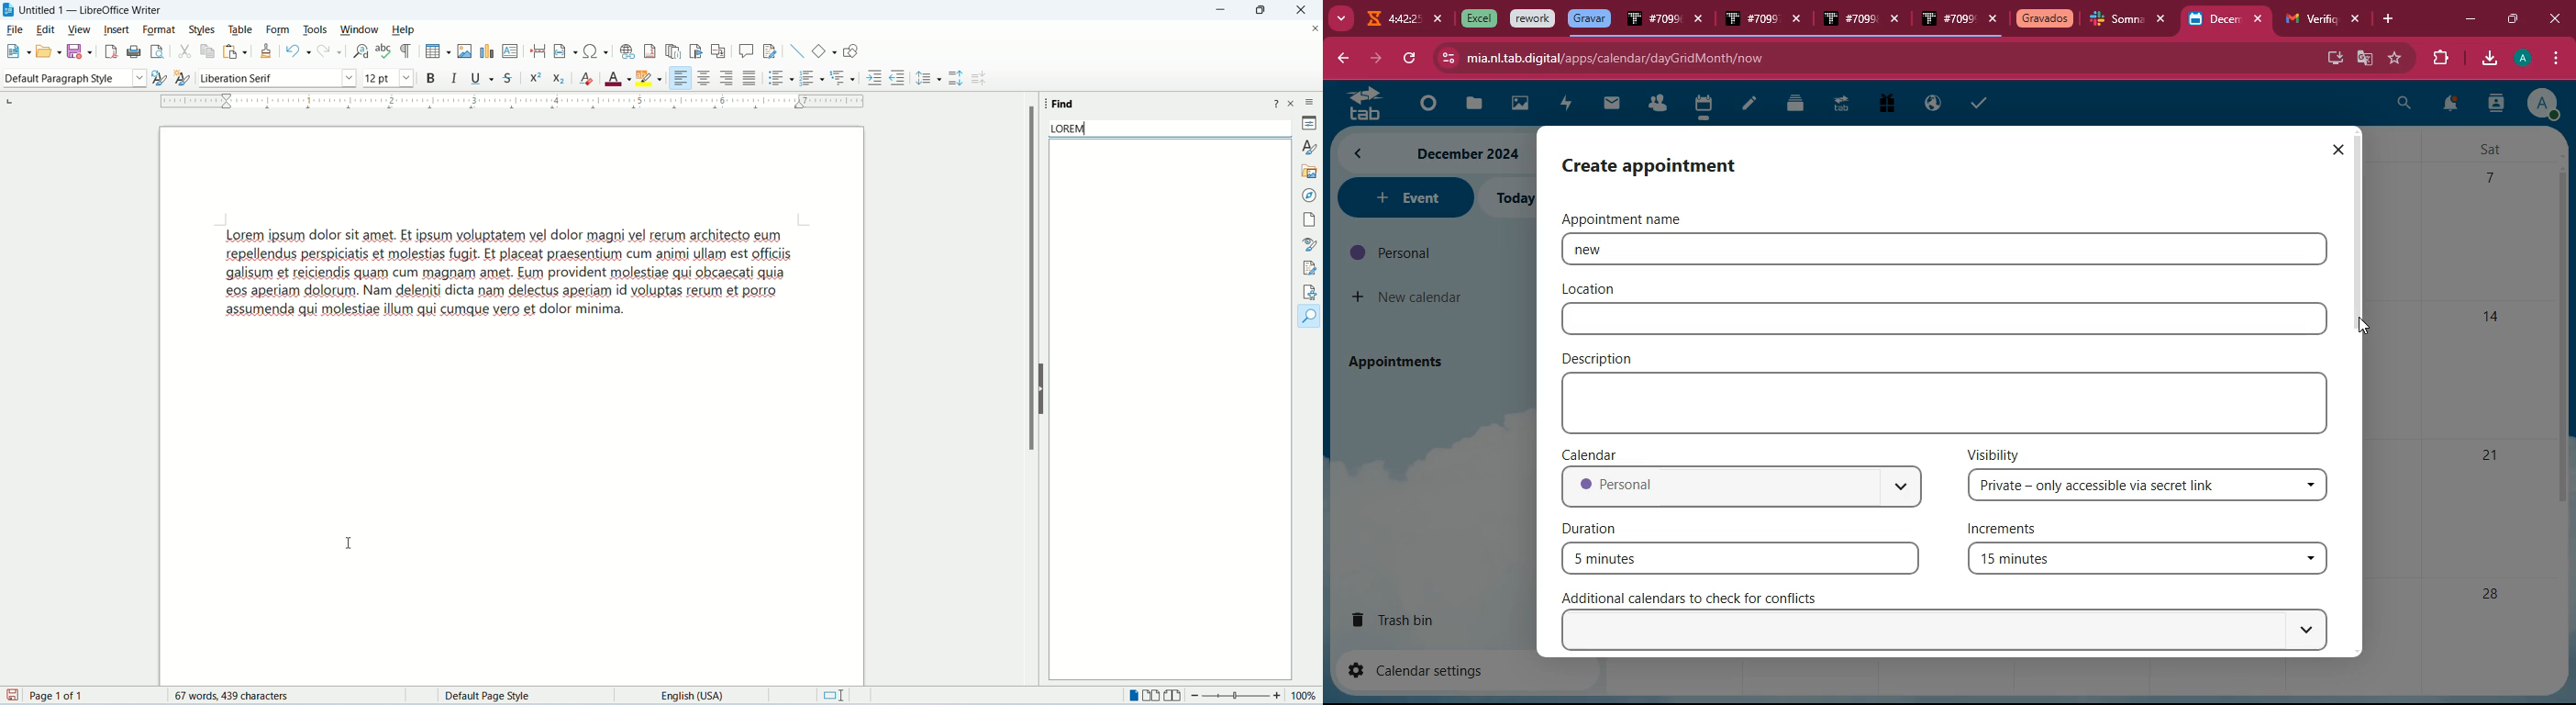  What do you see at coordinates (705, 79) in the screenshot?
I see `align center` at bounding box center [705, 79].